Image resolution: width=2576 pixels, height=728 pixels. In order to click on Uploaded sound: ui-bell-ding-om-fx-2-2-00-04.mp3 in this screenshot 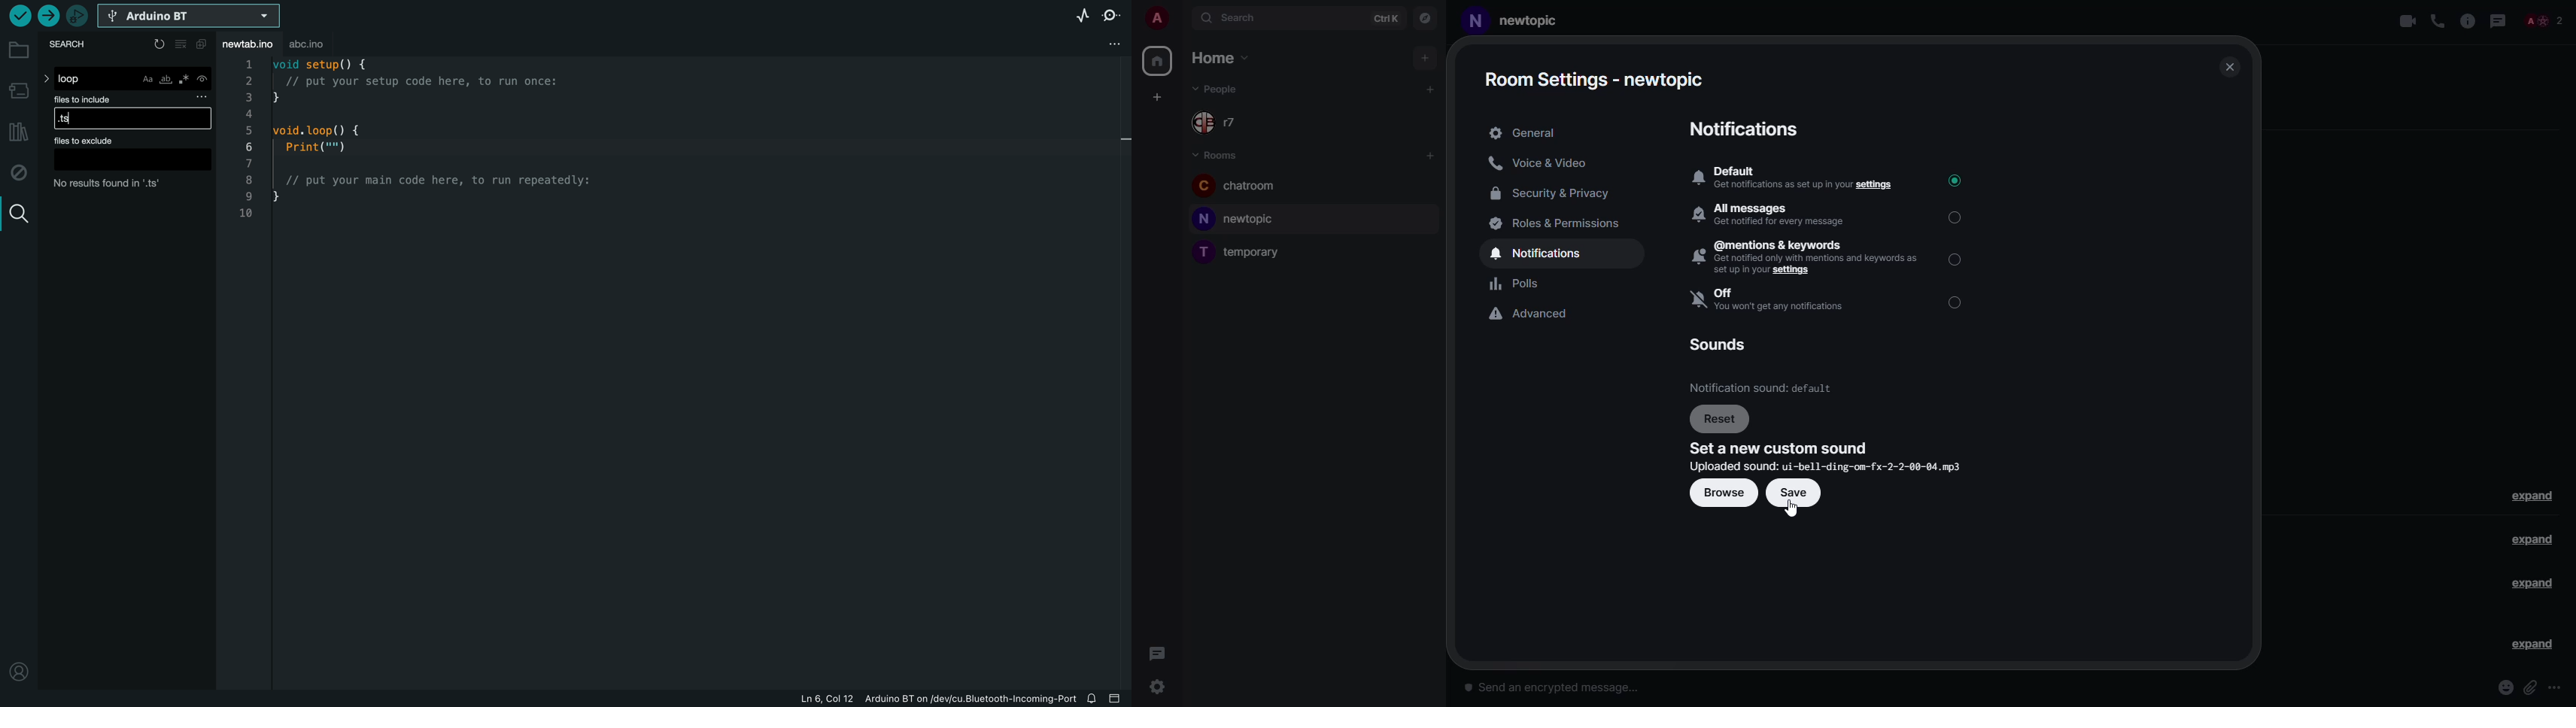, I will do `click(1825, 467)`.